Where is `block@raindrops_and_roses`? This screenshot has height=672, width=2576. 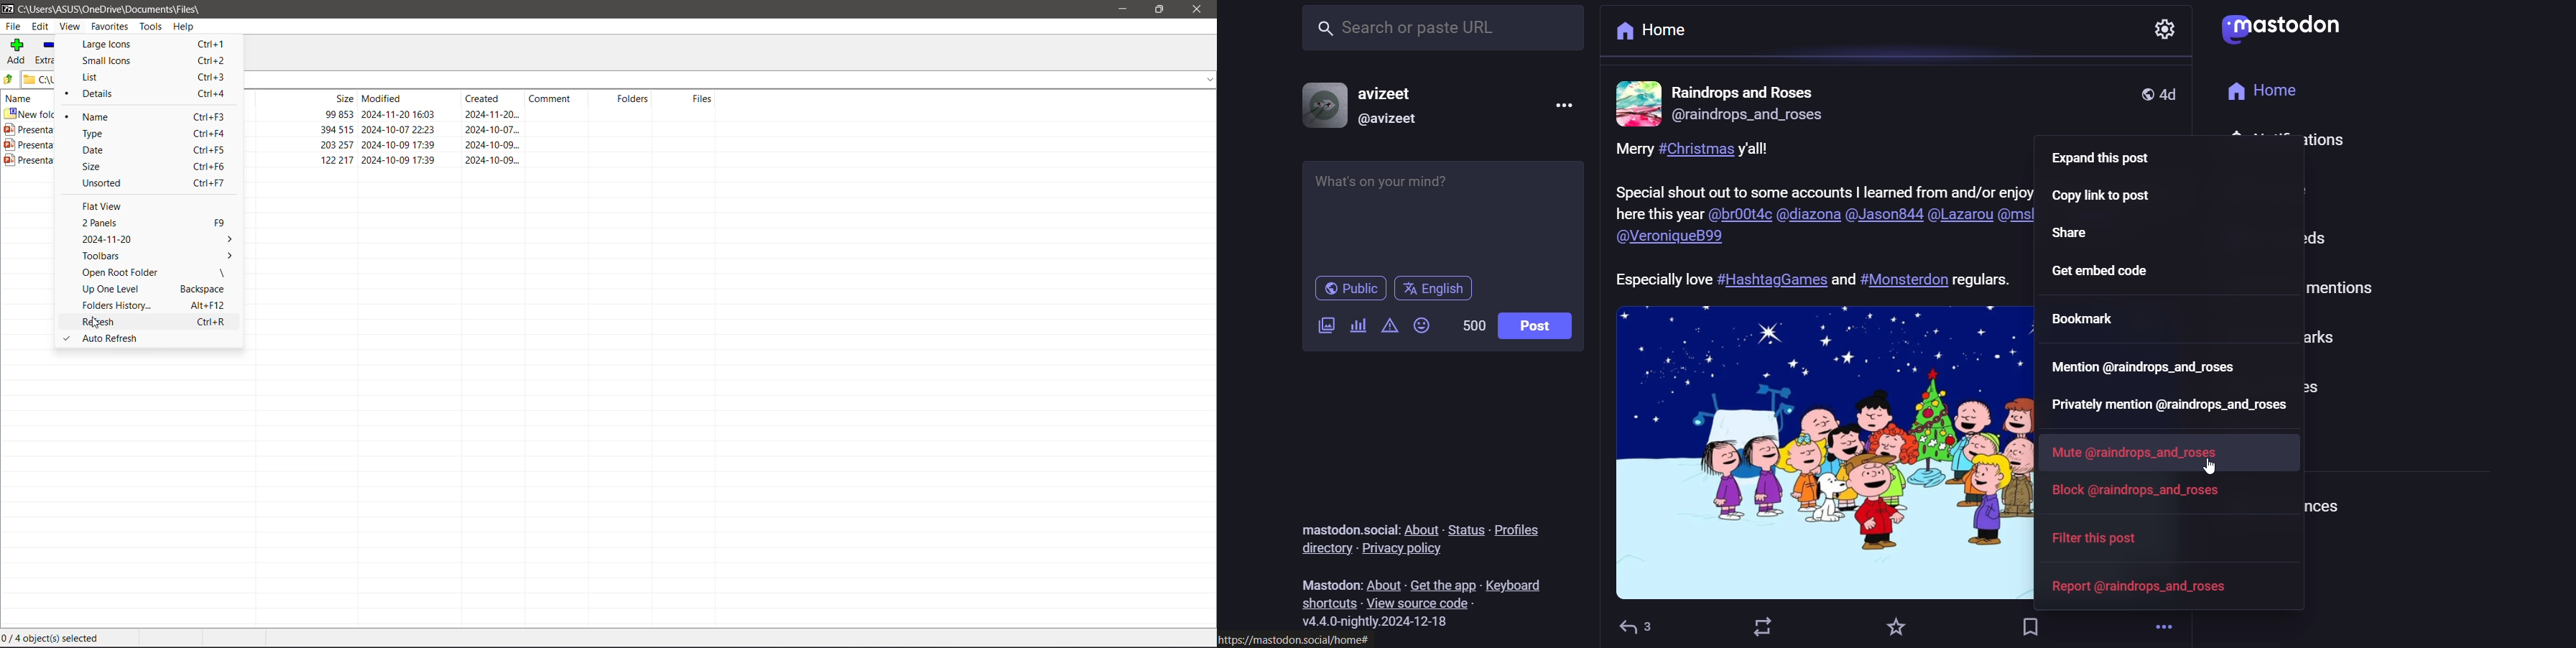
block@raindrops_and_roses is located at coordinates (2149, 493).